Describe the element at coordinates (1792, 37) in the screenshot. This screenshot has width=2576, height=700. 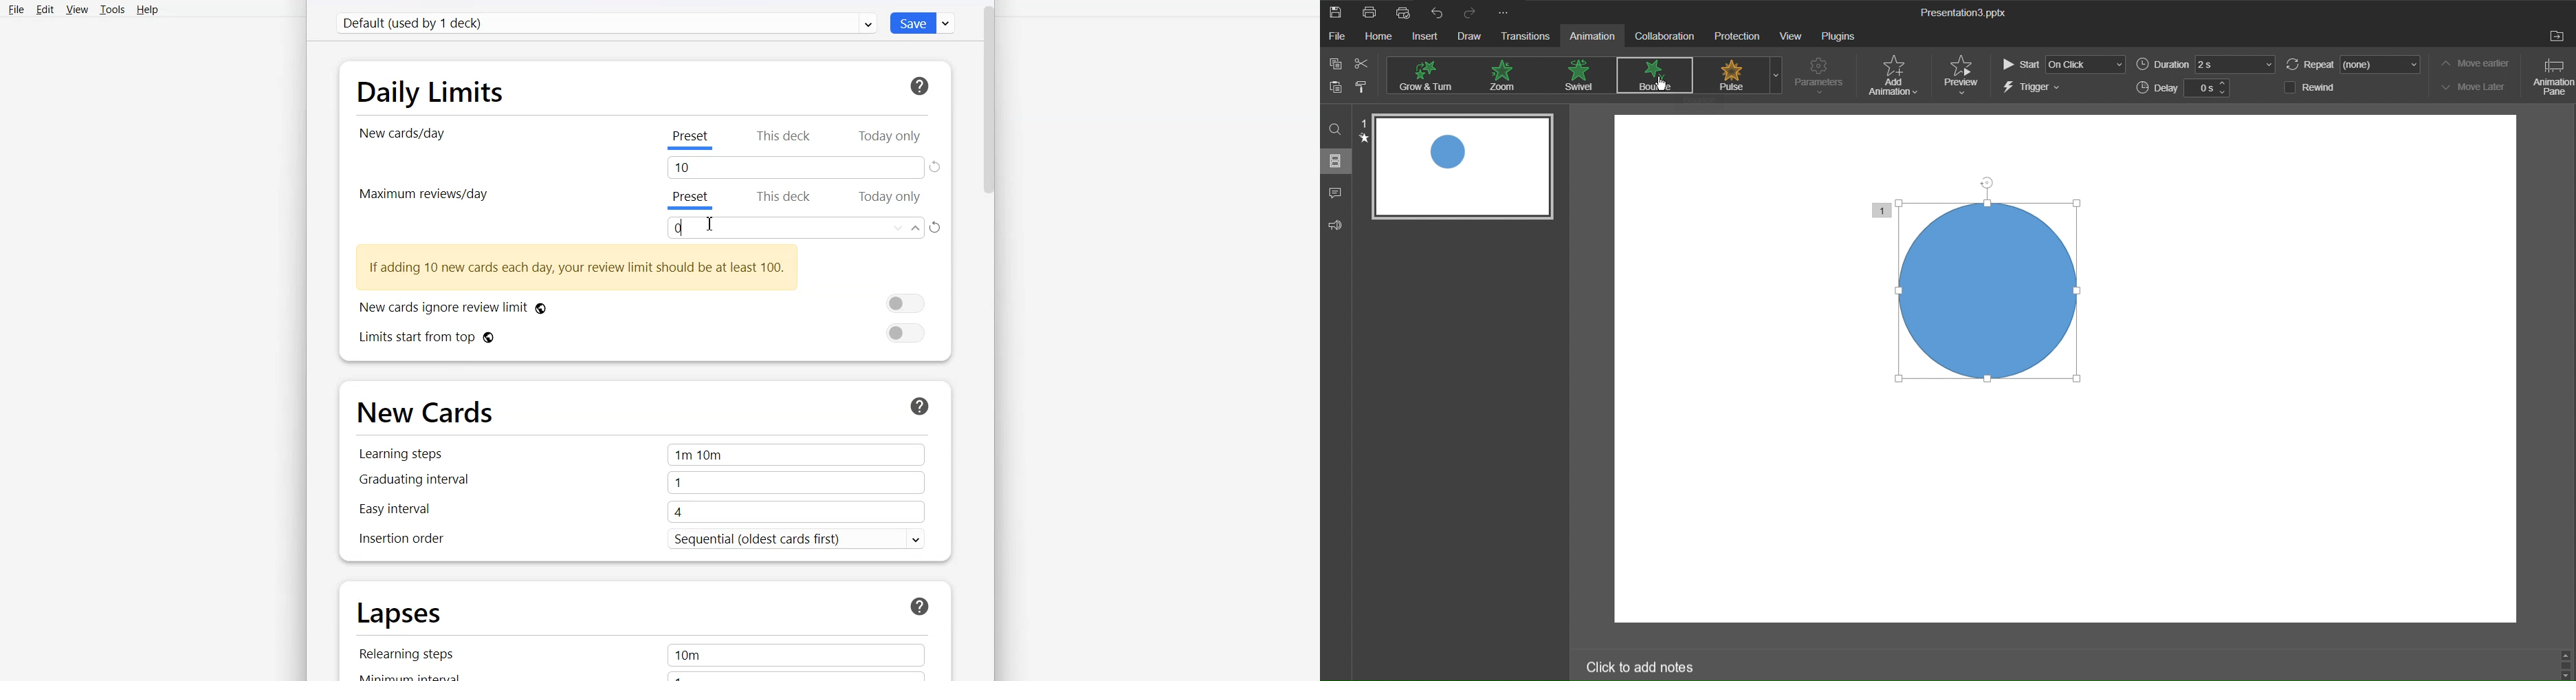
I see `View` at that location.